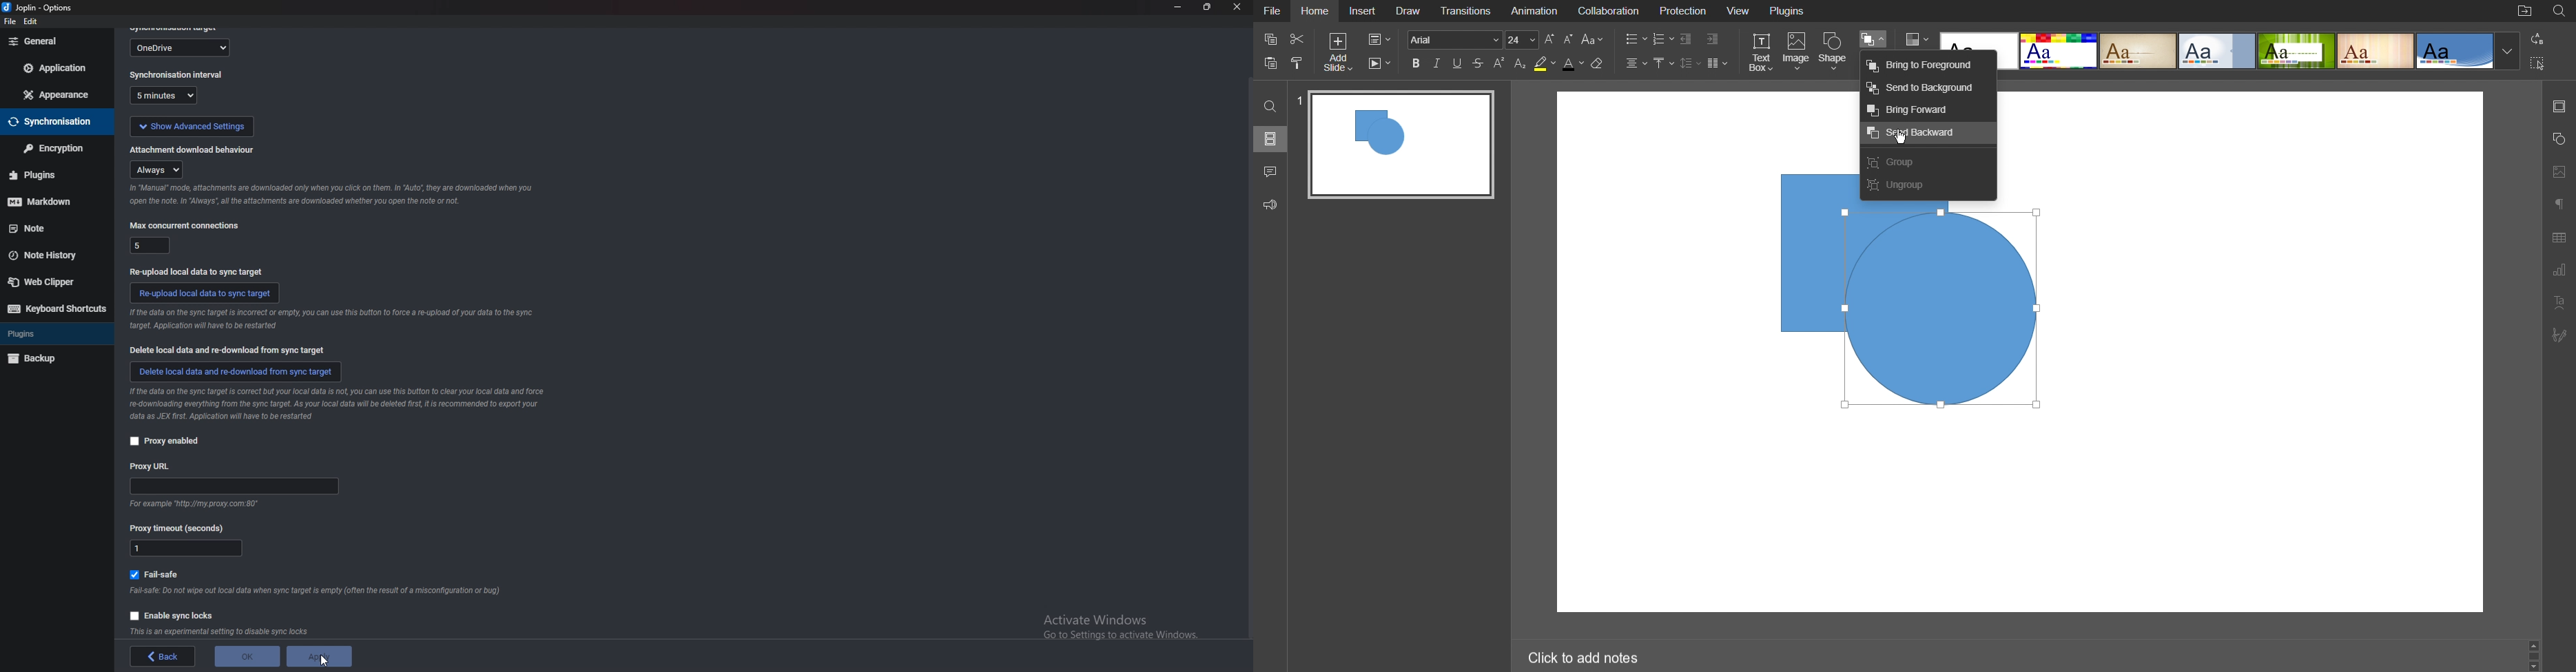 The image size is (2576, 672). I want to click on attachment download behaviour, so click(159, 169).